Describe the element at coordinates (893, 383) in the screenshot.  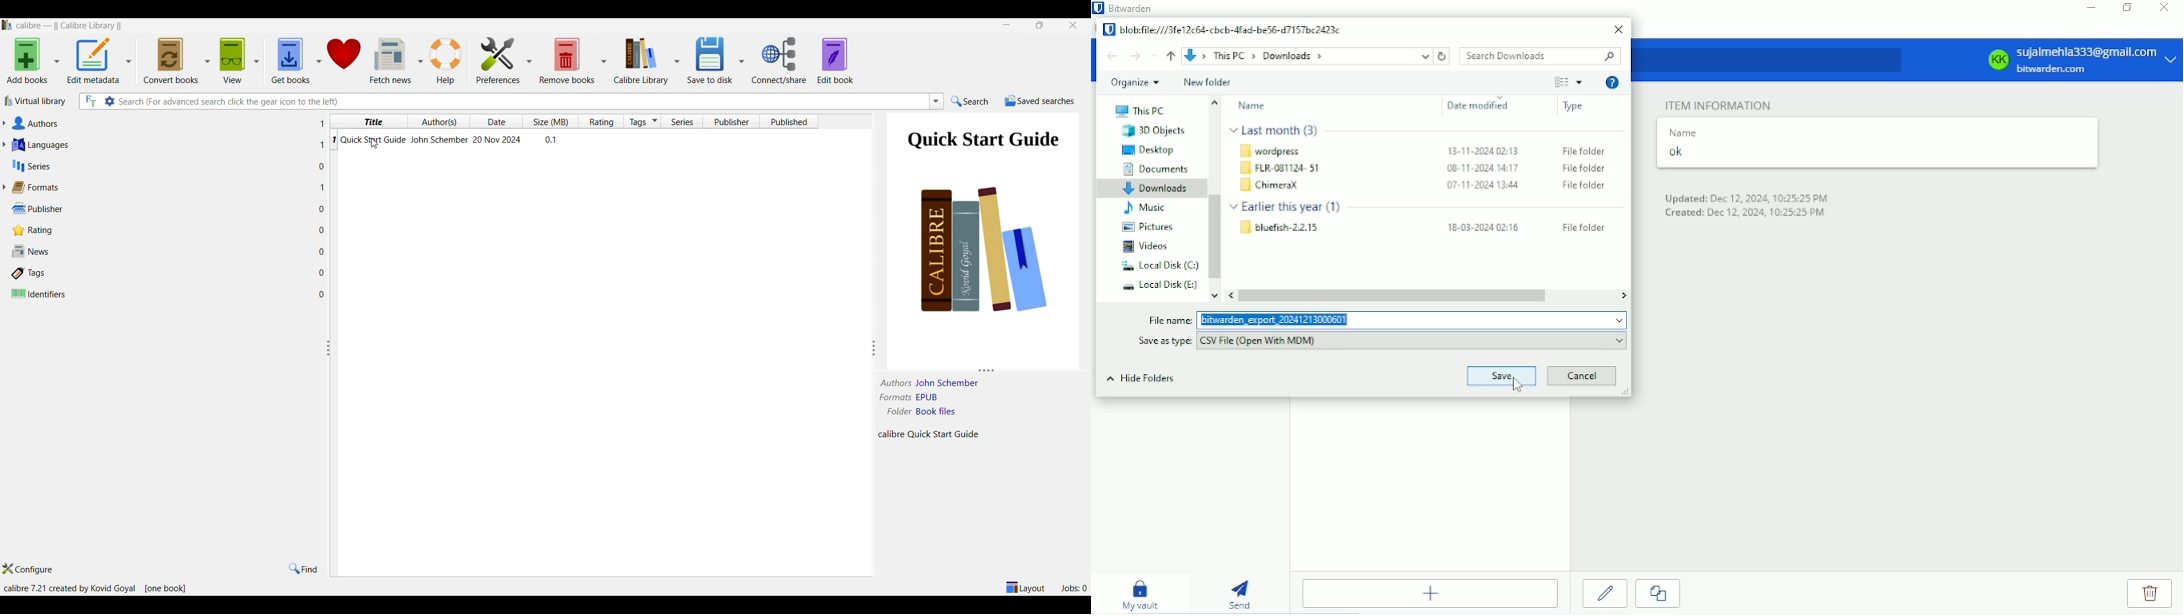
I see `authors` at that location.